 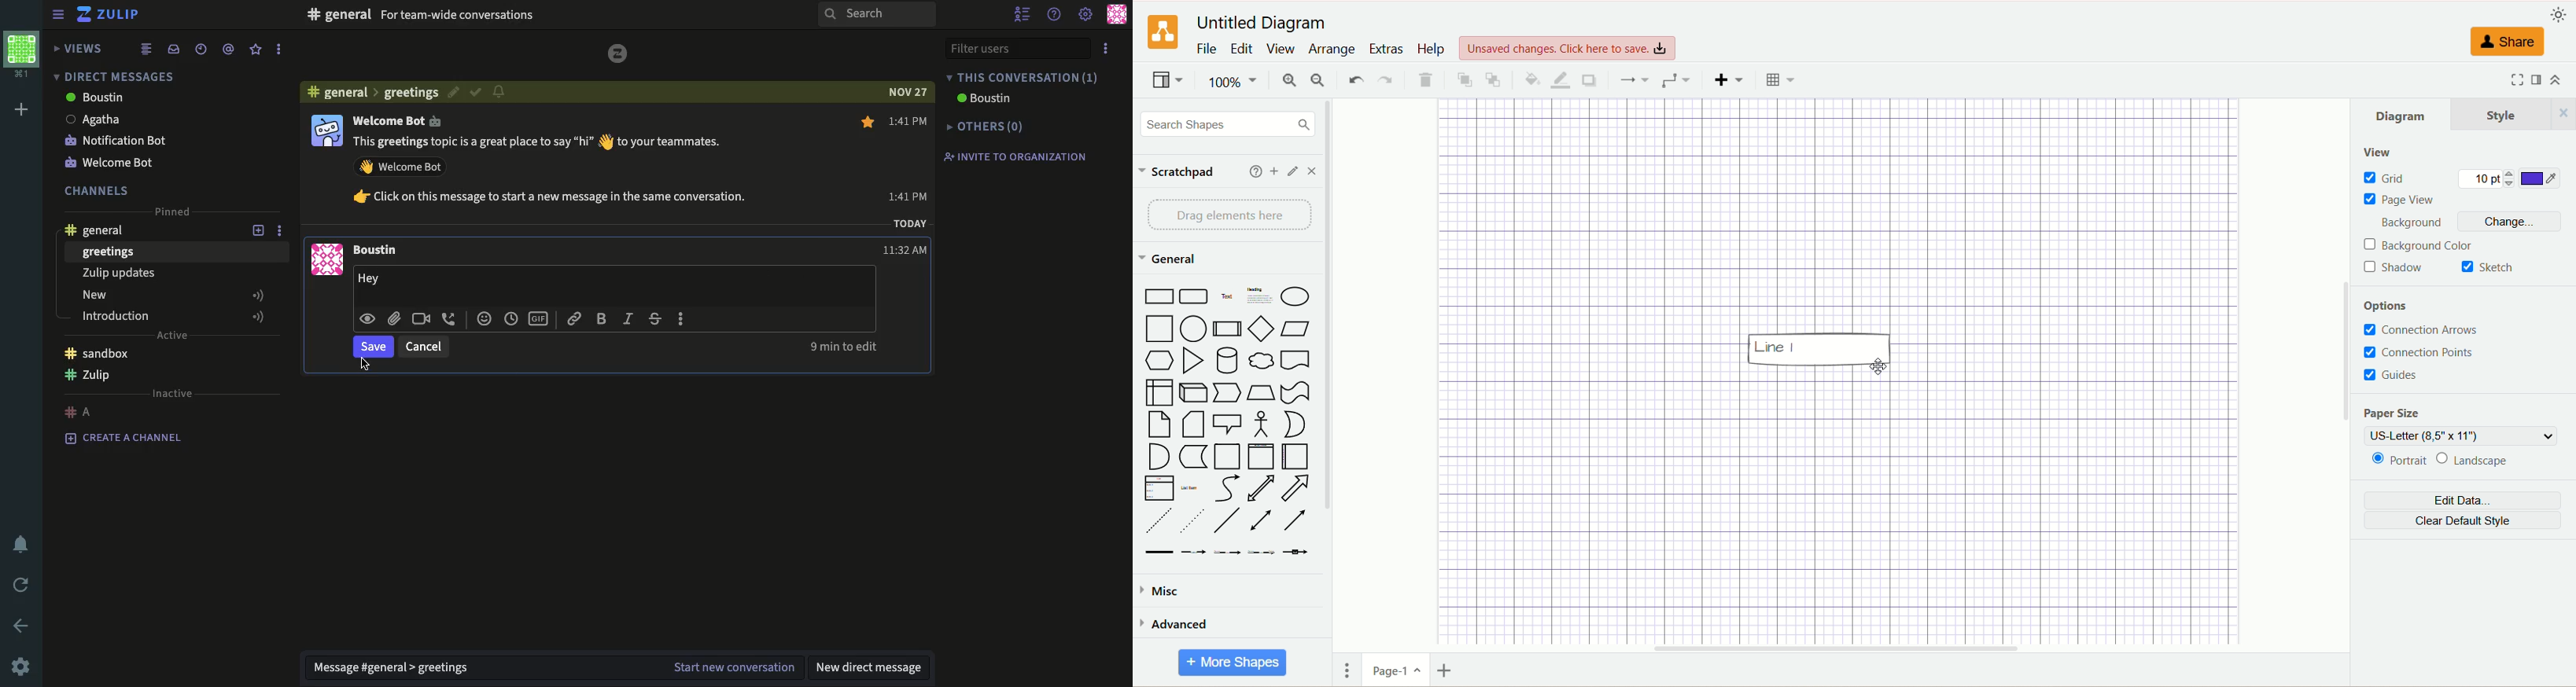 What do you see at coordinates (24, 625) in the screenshot?
I see `back` at bounding box center [24, 625].